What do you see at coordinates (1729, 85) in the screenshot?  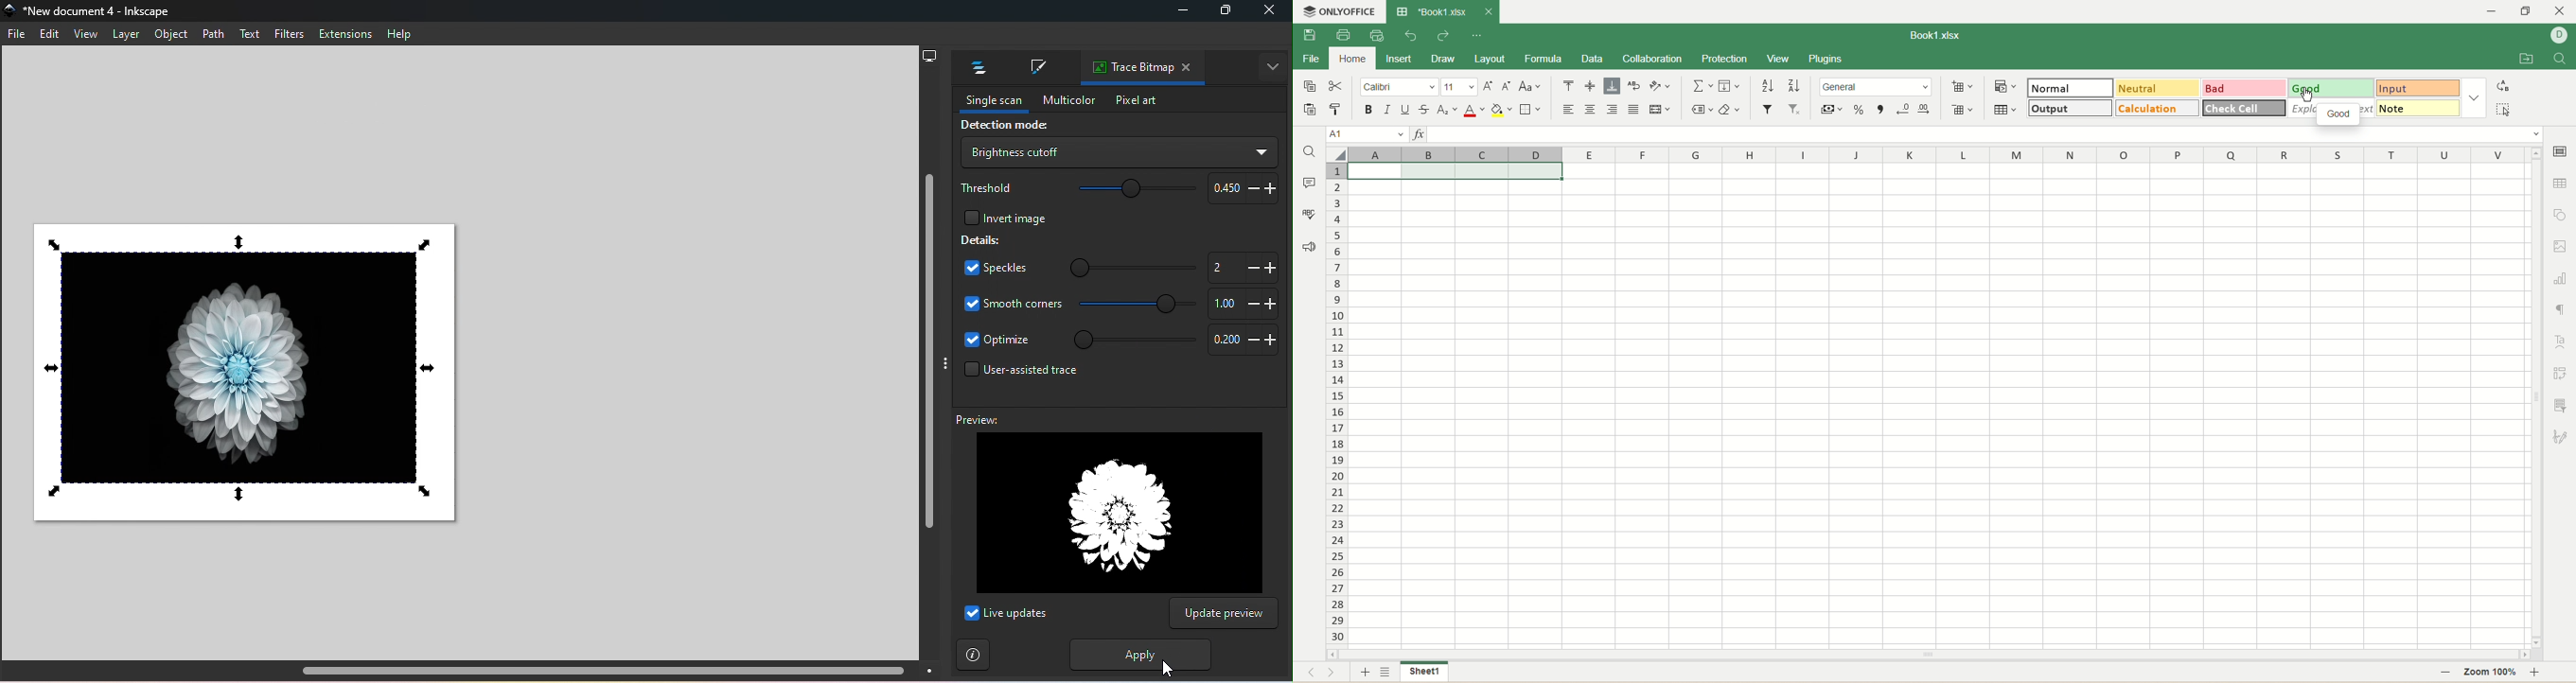 I see `fill` at bounding box center [1729, 85].